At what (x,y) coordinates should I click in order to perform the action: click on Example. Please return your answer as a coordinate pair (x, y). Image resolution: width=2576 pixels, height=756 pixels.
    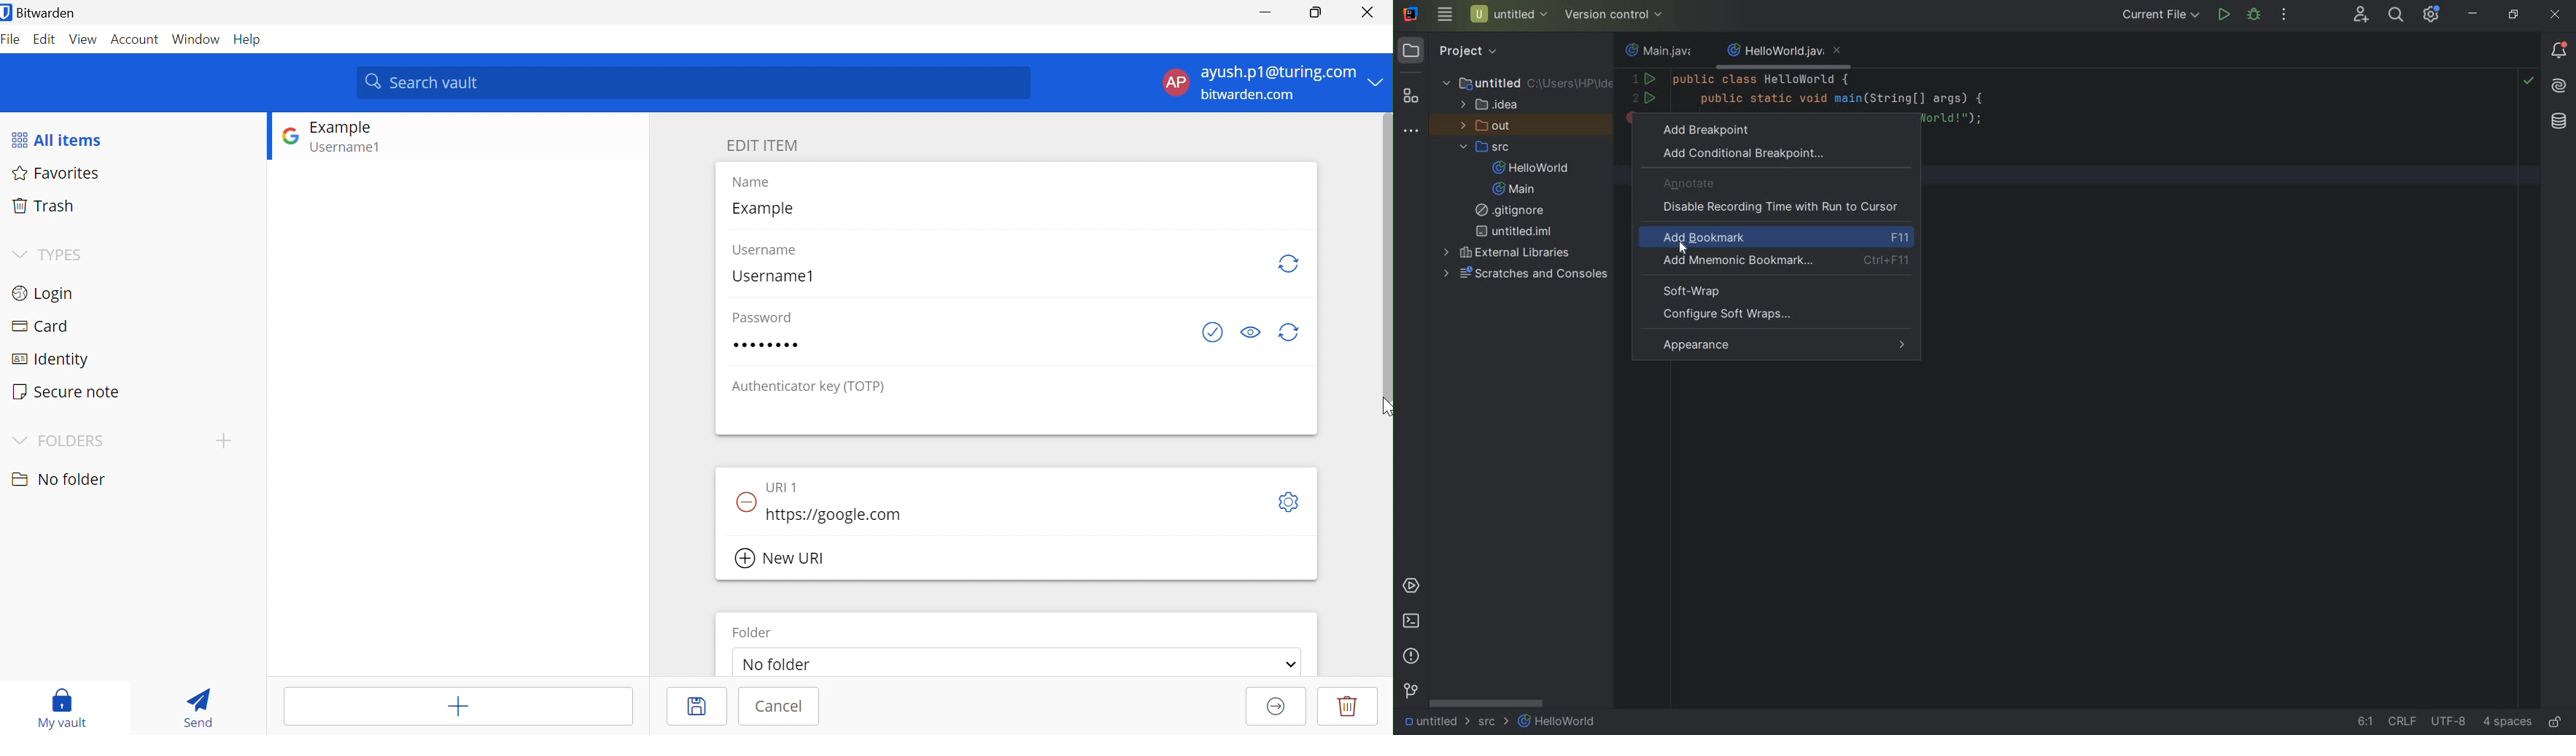
    Looking at the image, I should click on (767, 208).